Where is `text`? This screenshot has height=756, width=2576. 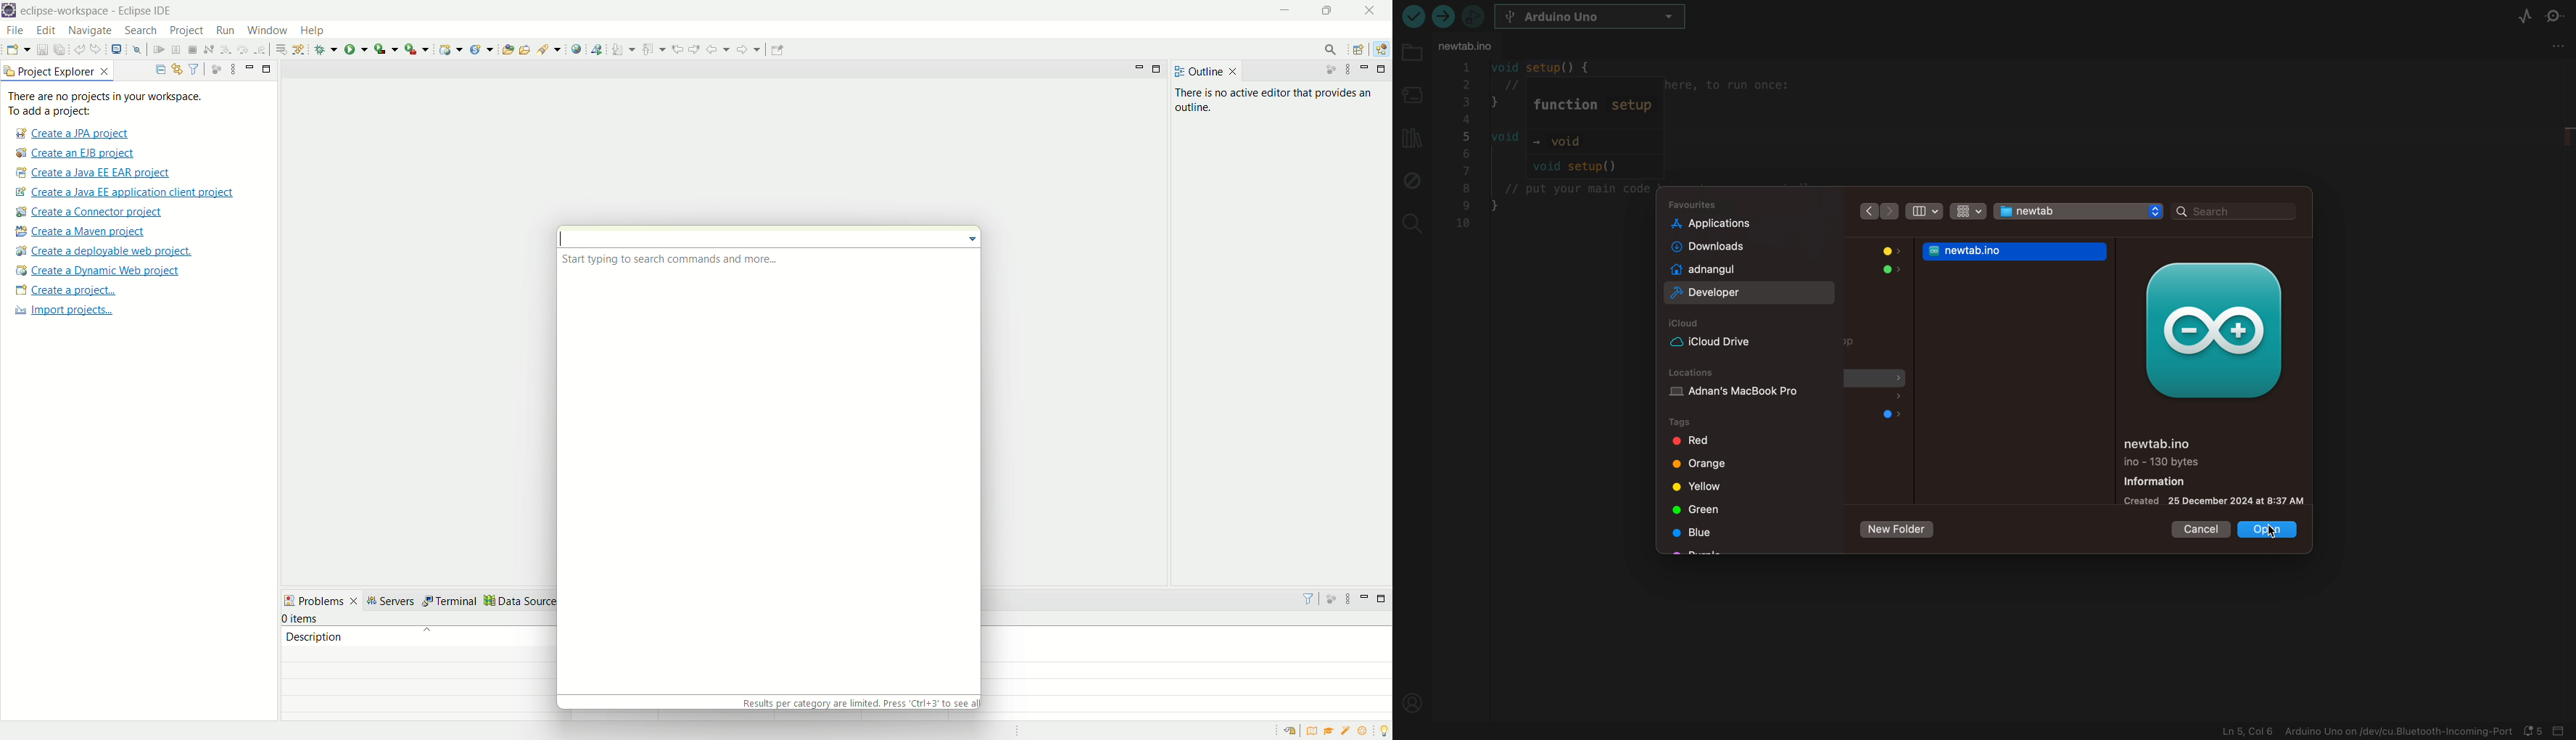 text is located at coordinates (122, 104).